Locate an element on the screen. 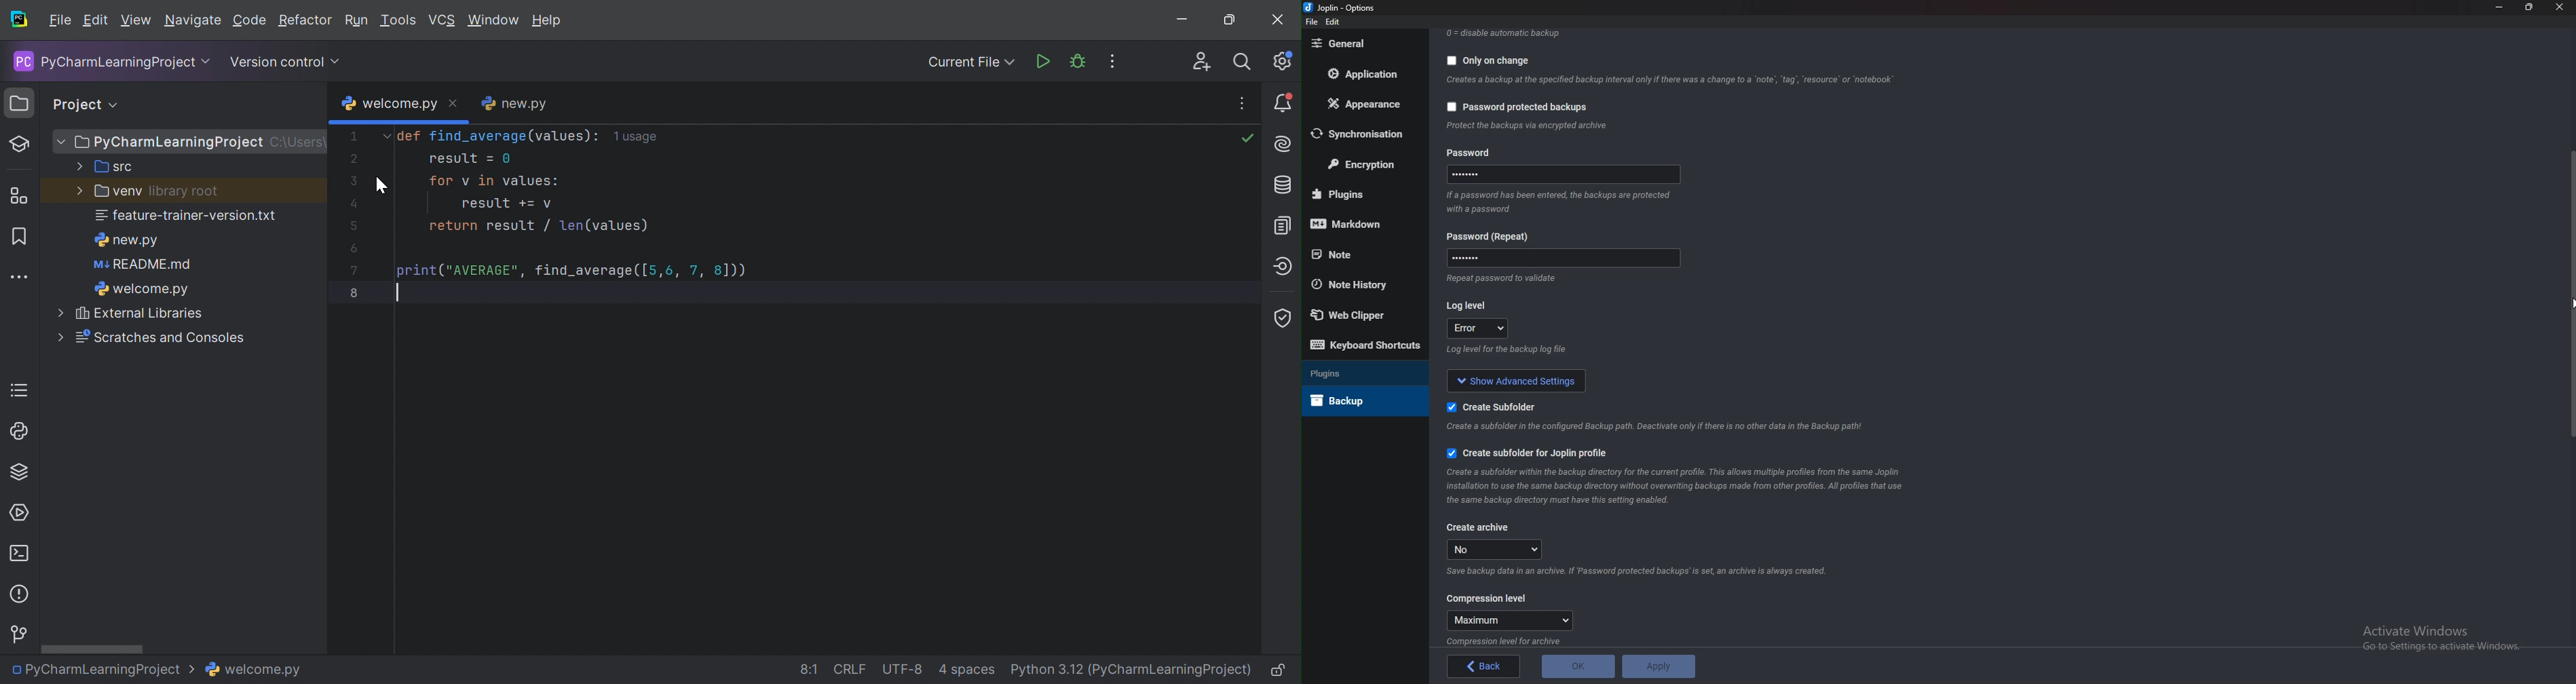 The height and width of the screenshot is (700, 2576). Info on password is located at coordinates (1561, 205).